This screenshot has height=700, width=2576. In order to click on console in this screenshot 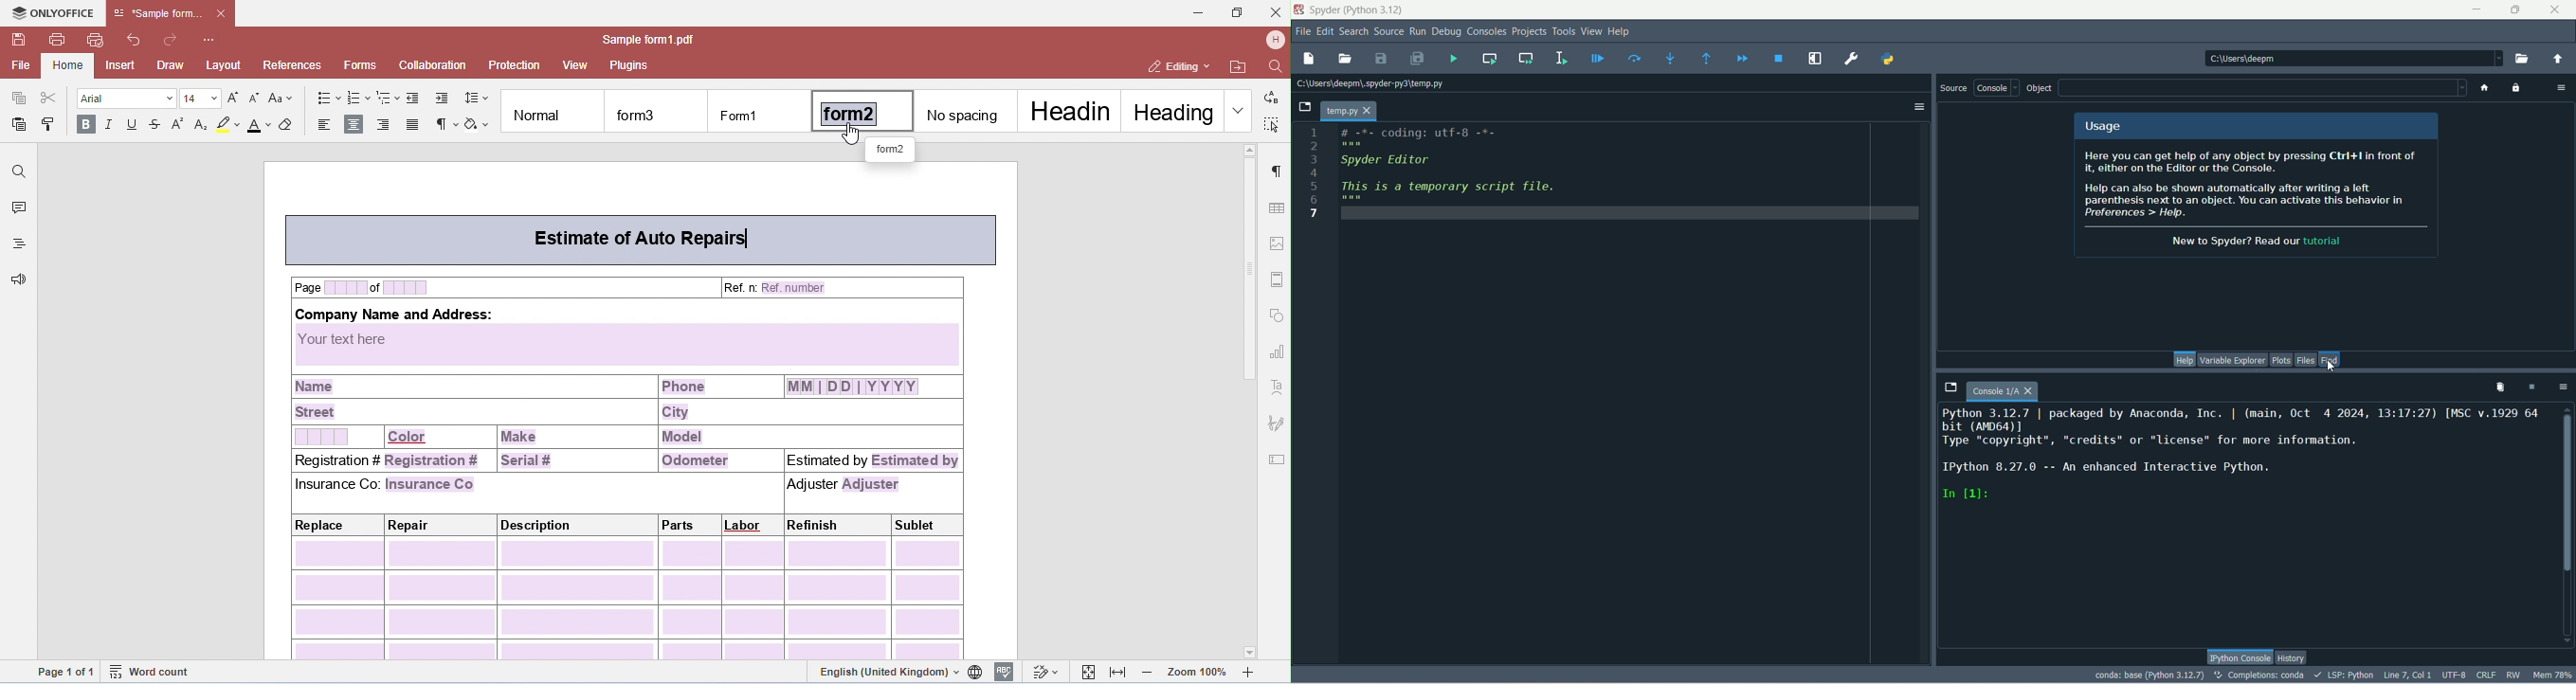, I will do `click(1996, 88)`.